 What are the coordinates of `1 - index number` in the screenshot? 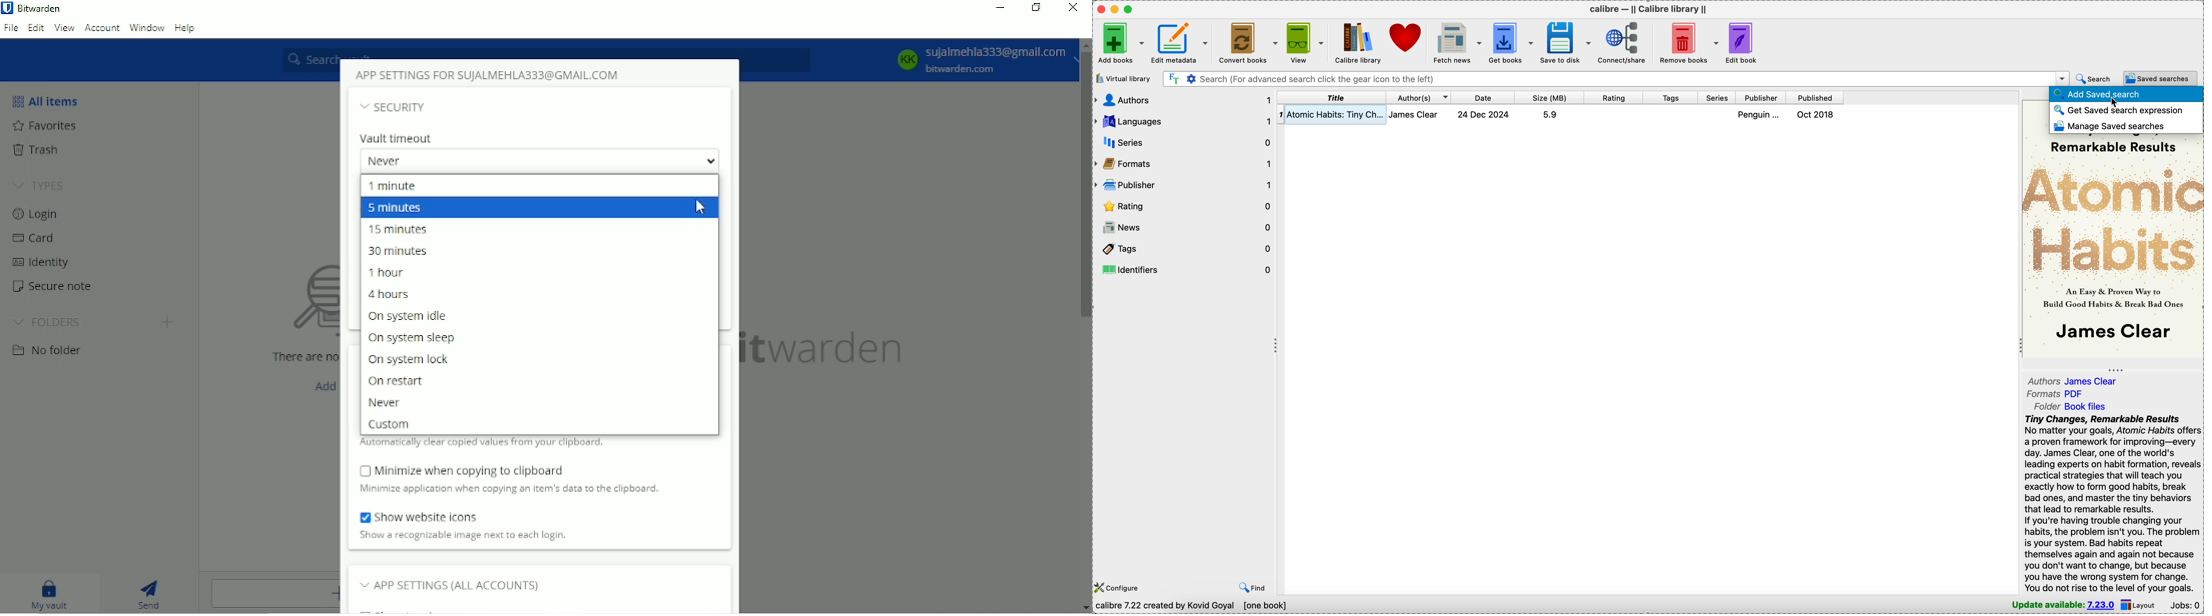 It's located at (1281, 115).